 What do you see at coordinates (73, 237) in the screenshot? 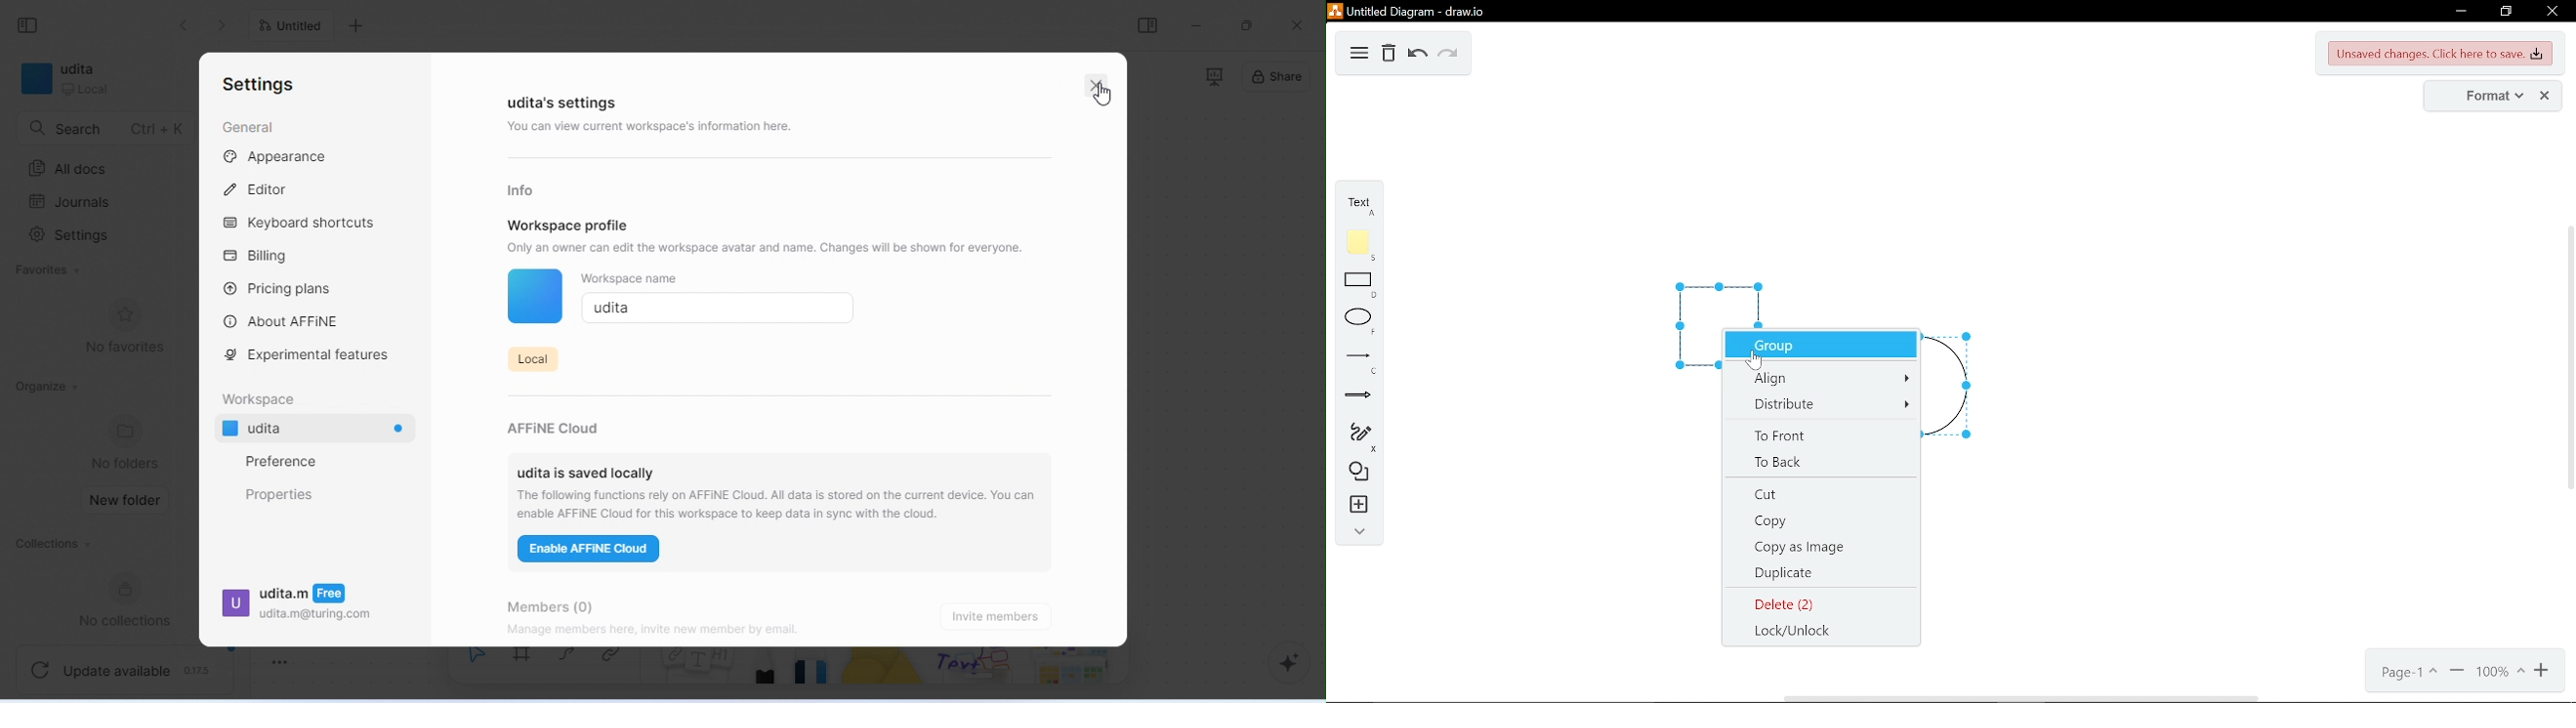
I see `settings` at bounding box center [73, 237].